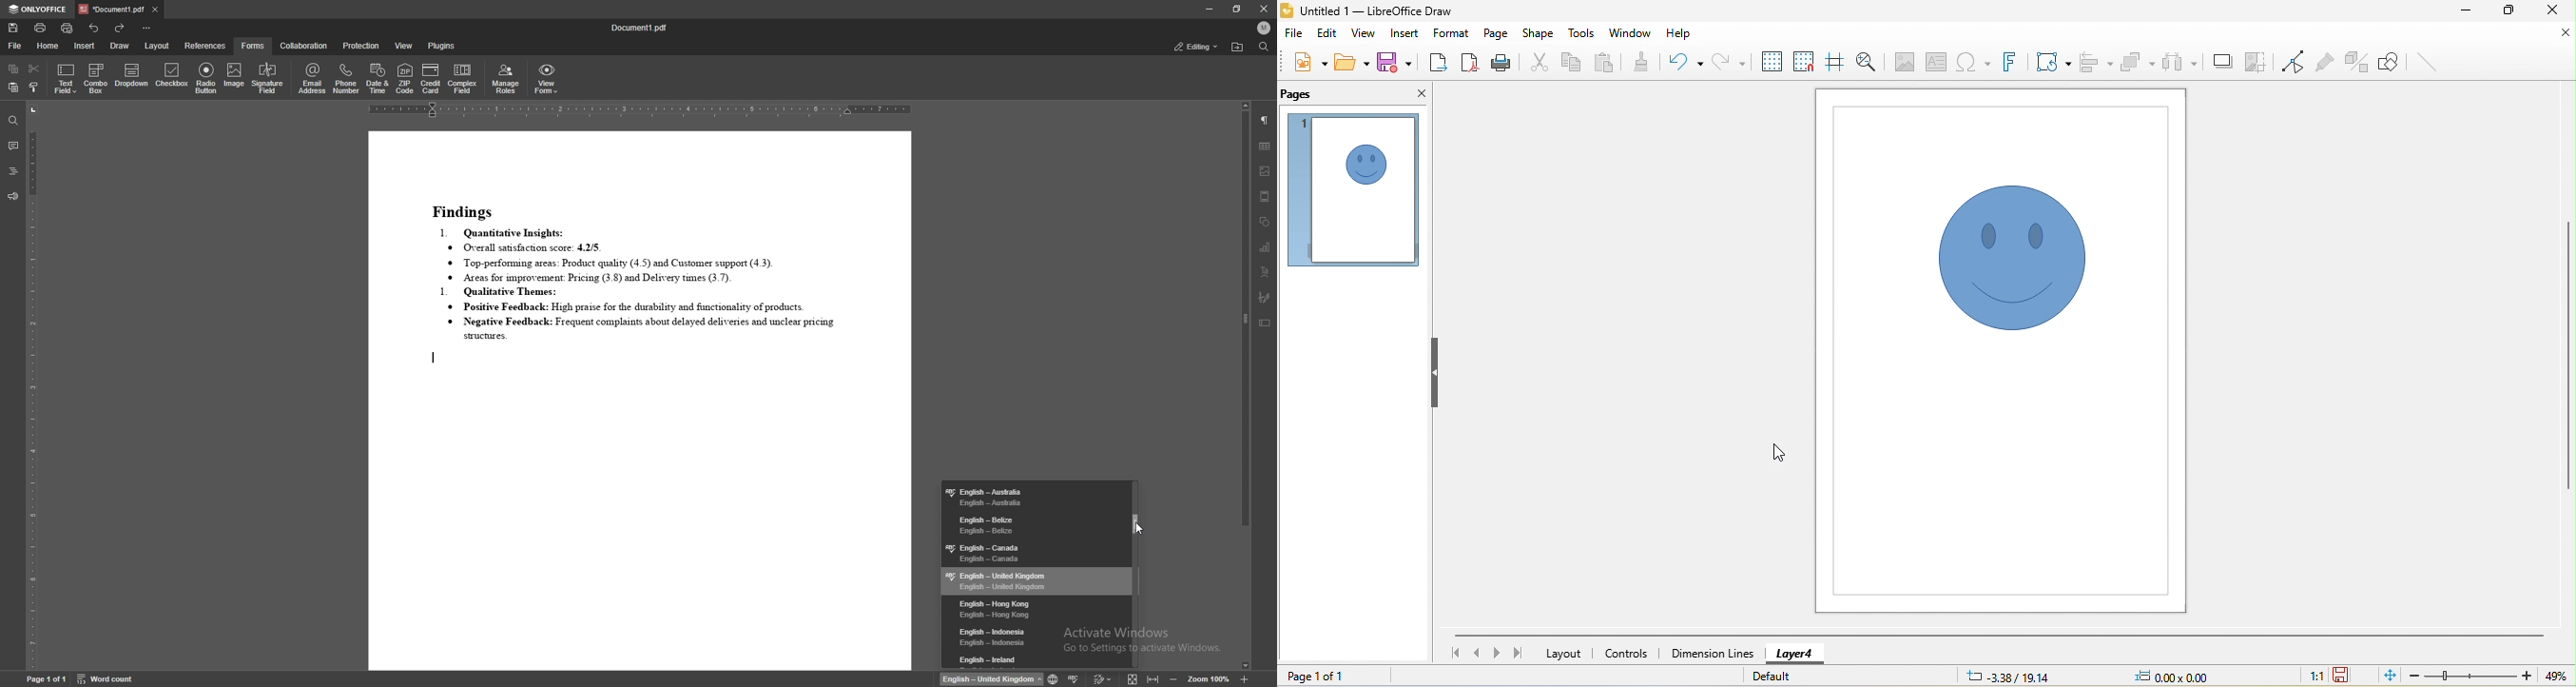  I want to click on horizontal scale, so click(640, 111).